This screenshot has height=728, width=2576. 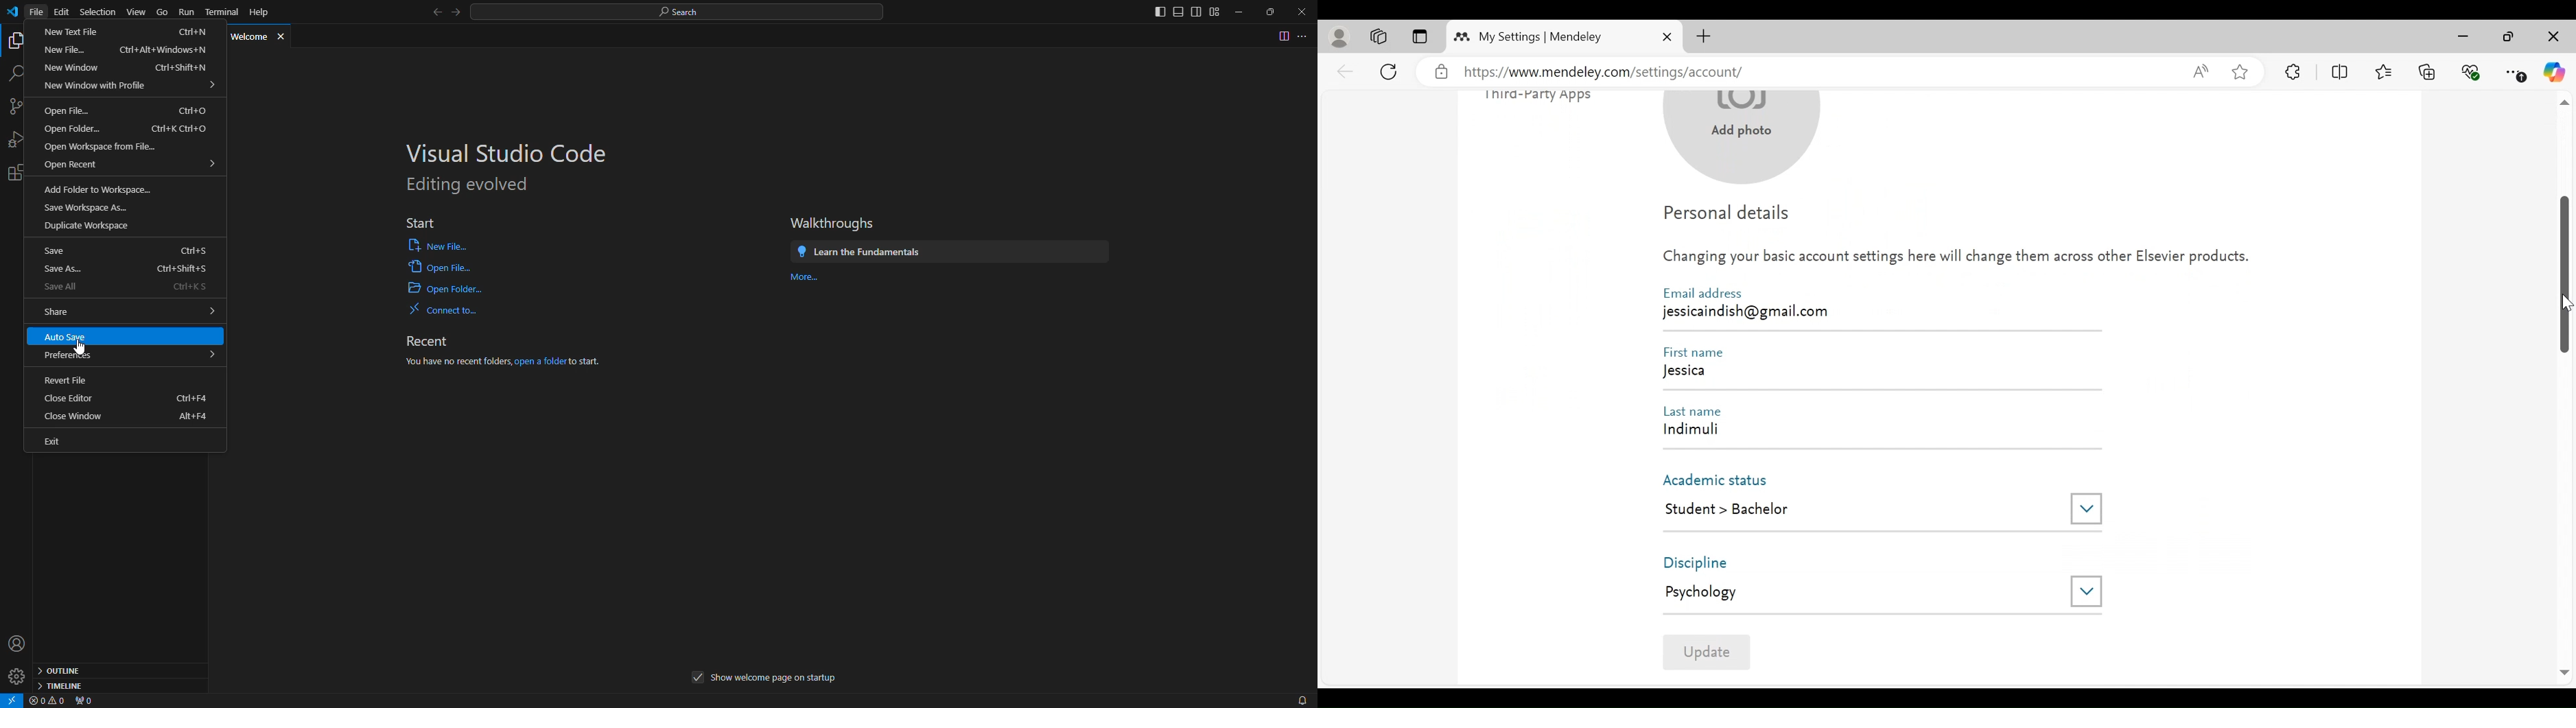 What do you see at coordinates (1271, 12) in the screenshot?
I see `maximize` at bounding box center [1271, 12].